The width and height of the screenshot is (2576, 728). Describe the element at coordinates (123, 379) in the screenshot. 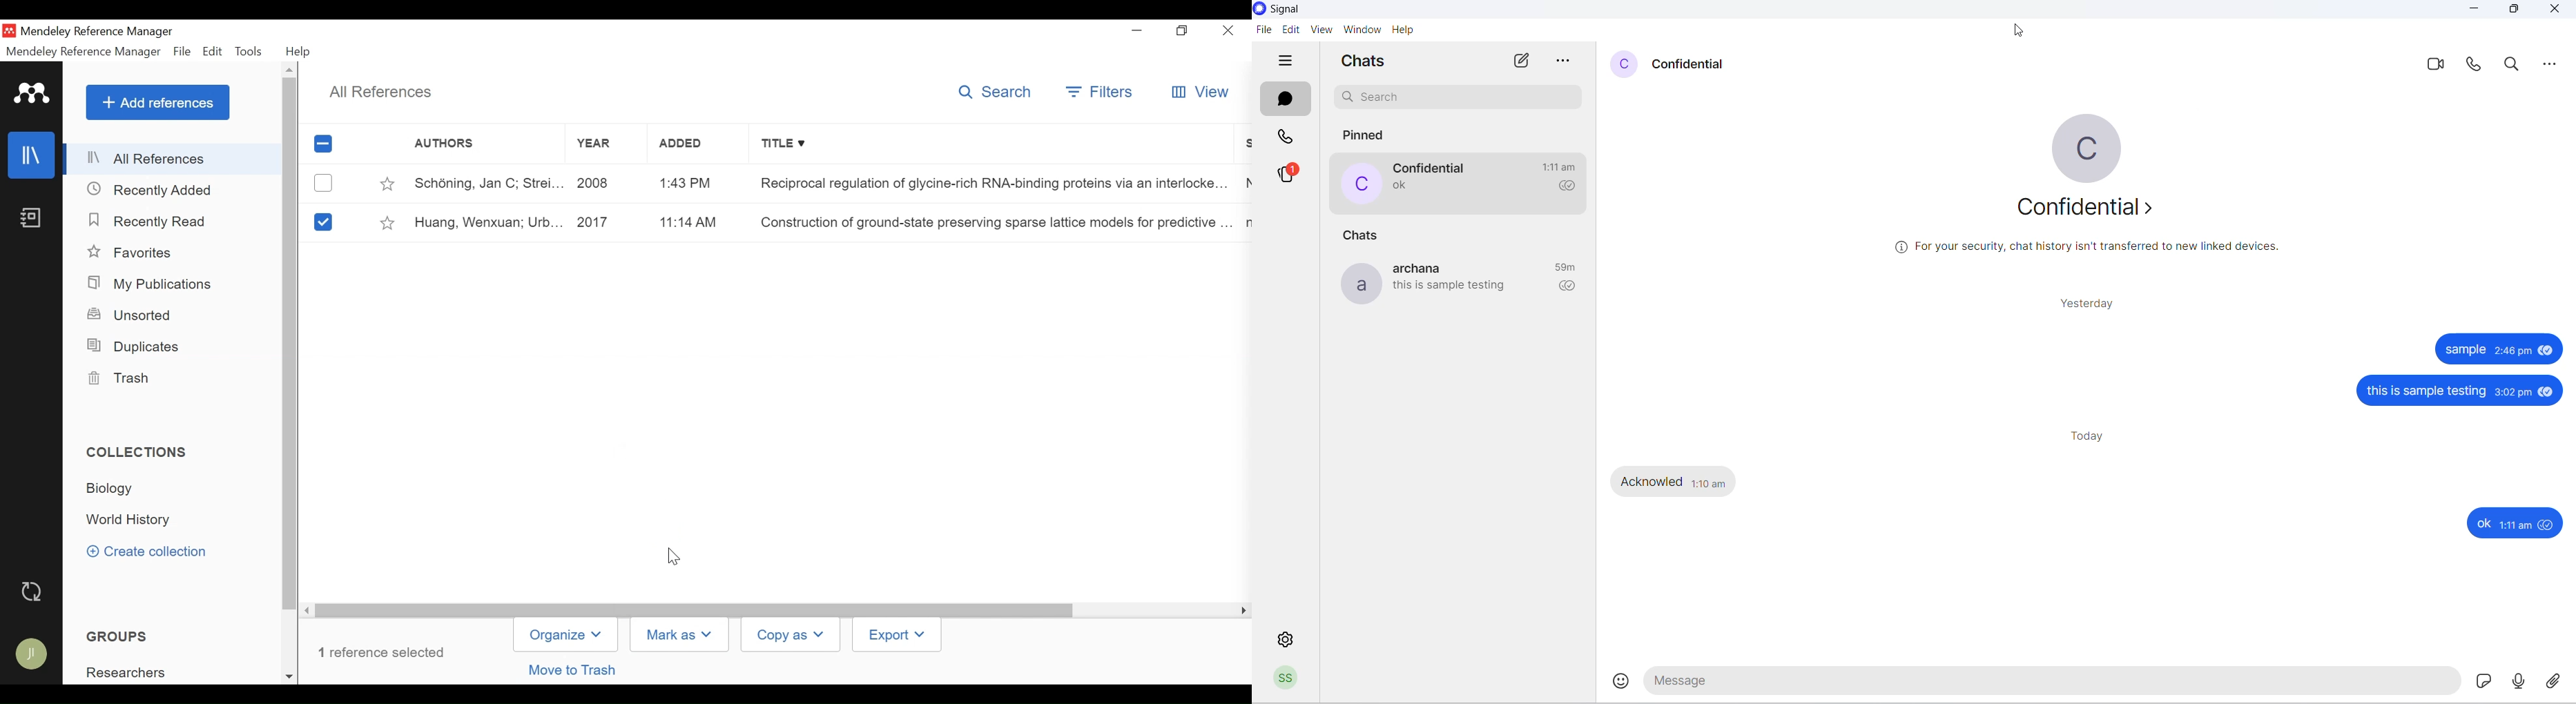

I see `Trash` at that location.